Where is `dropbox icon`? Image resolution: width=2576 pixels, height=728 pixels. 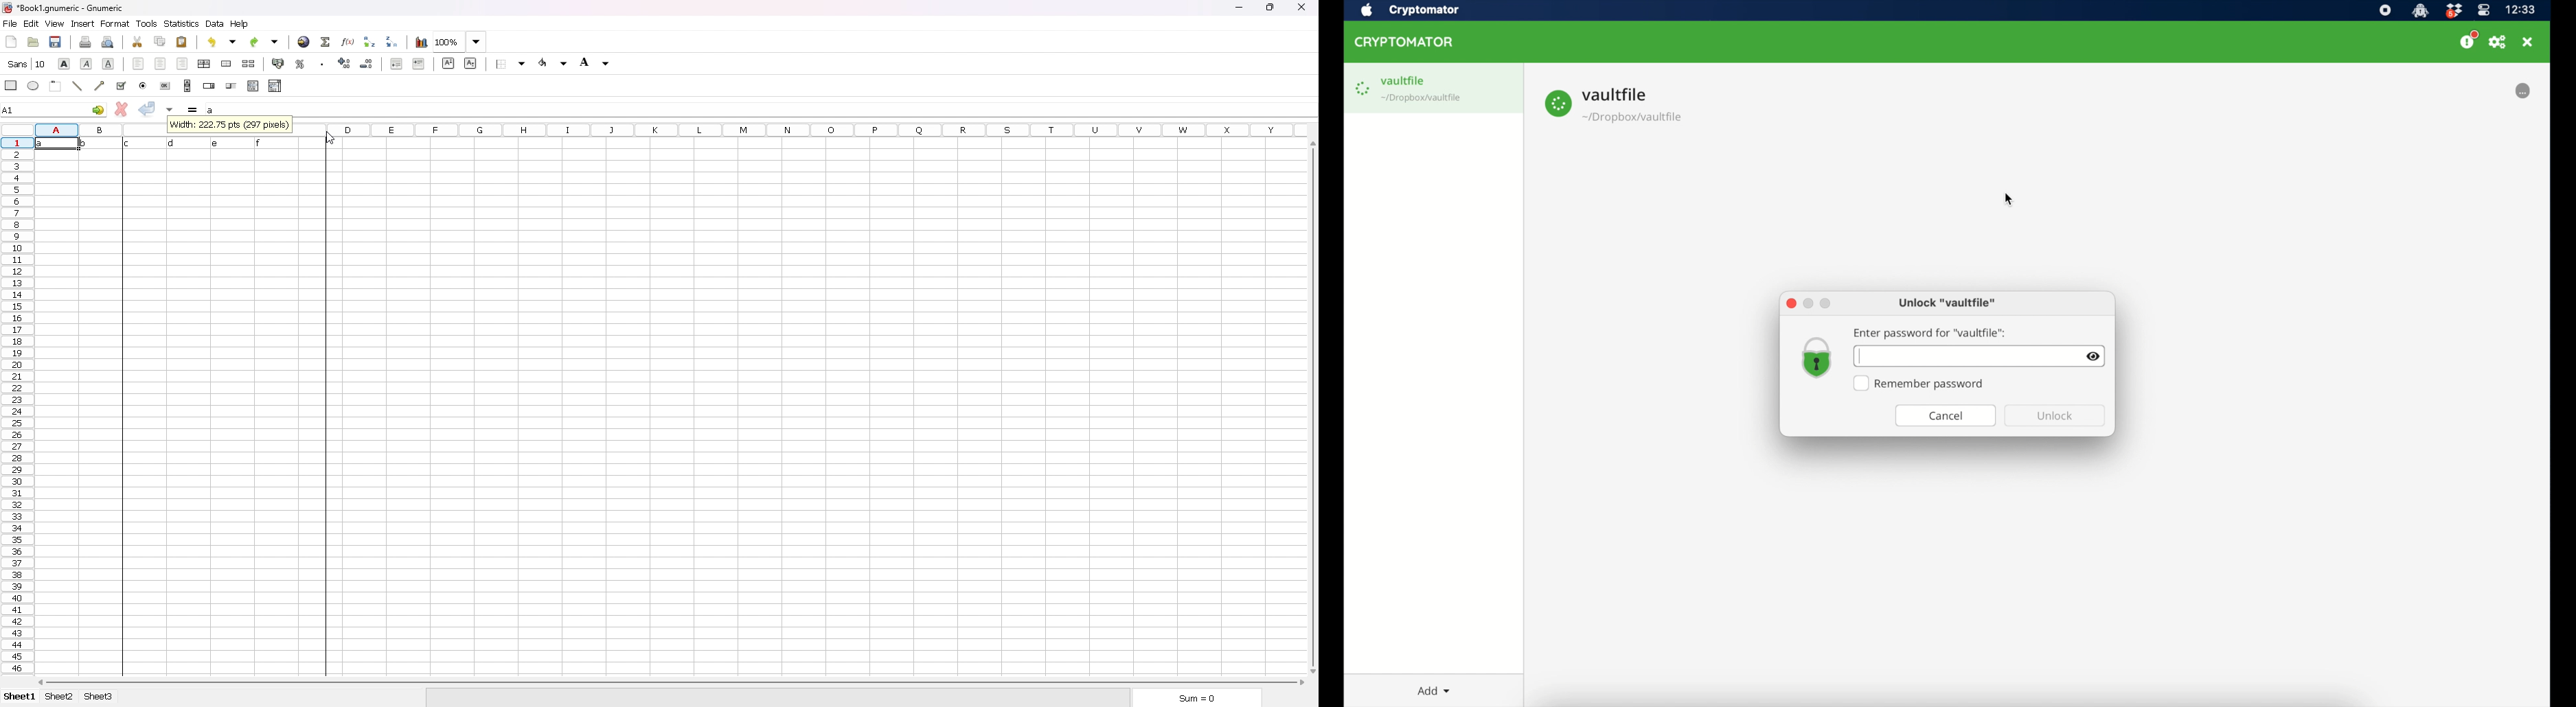
dropbox icon is located at coordinates (2454, 10).